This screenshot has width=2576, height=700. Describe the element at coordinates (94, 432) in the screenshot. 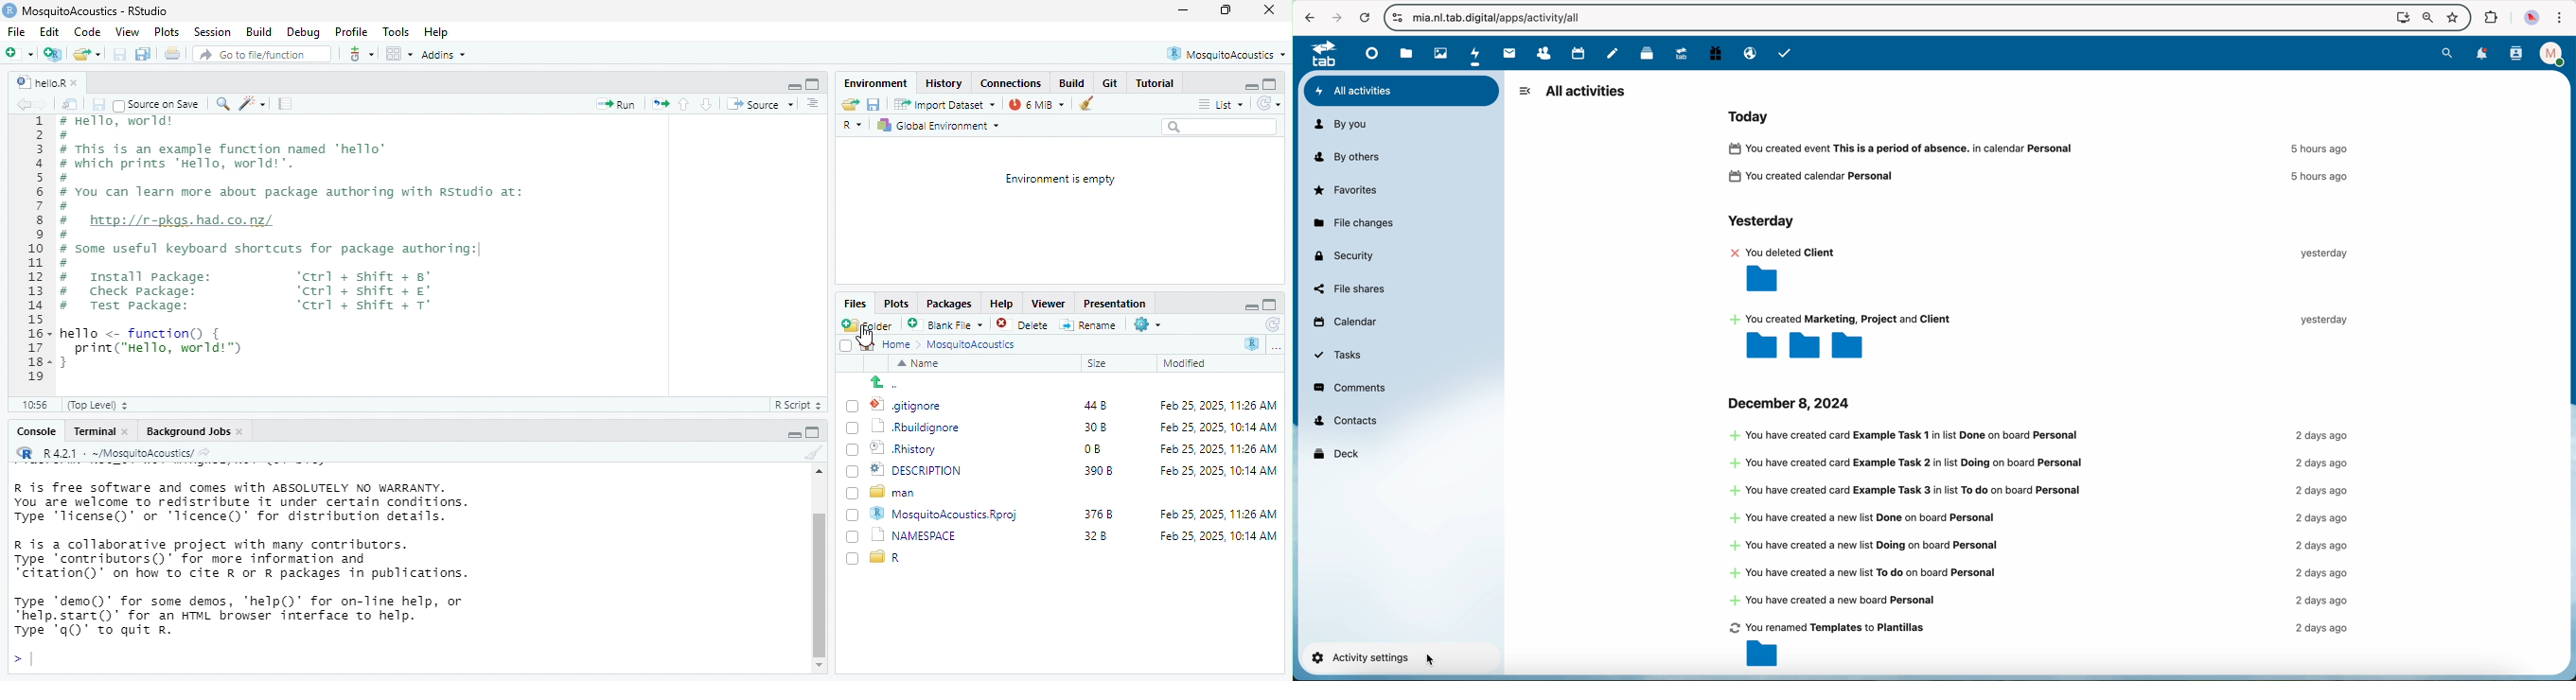

I see `Terminal` at that location.